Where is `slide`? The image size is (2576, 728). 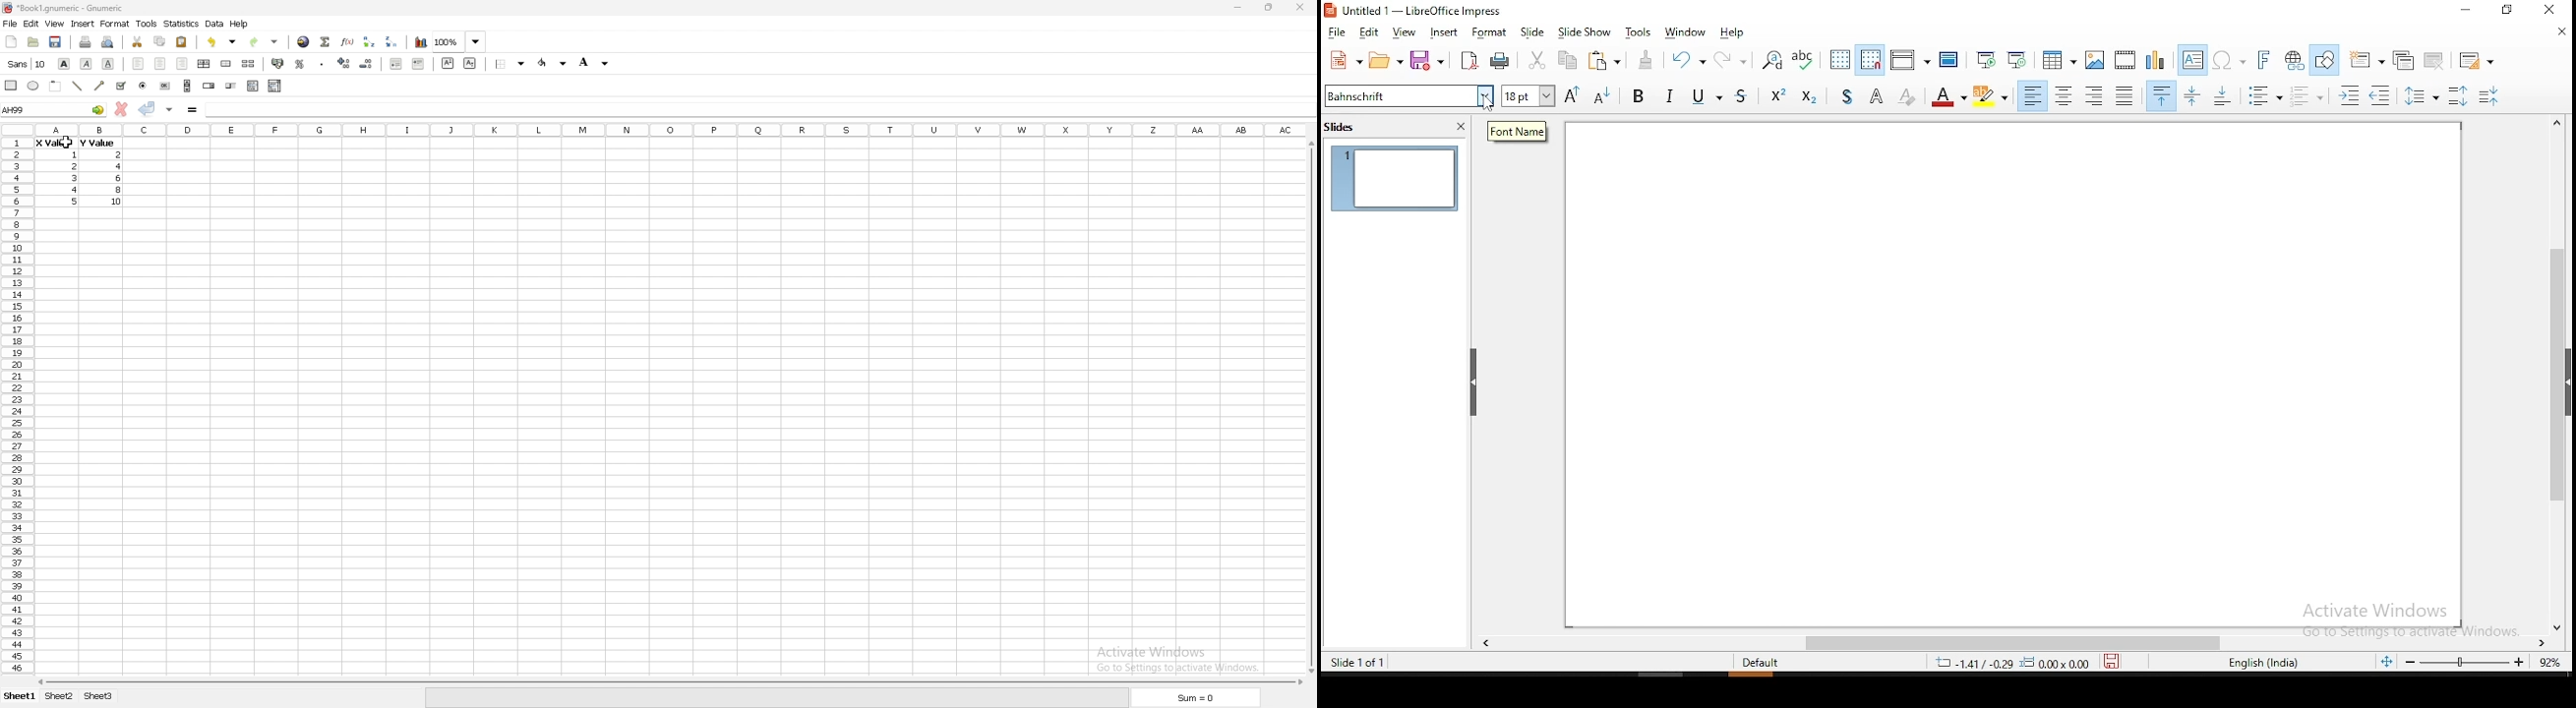
slide is located at coordinates (1531, 30).